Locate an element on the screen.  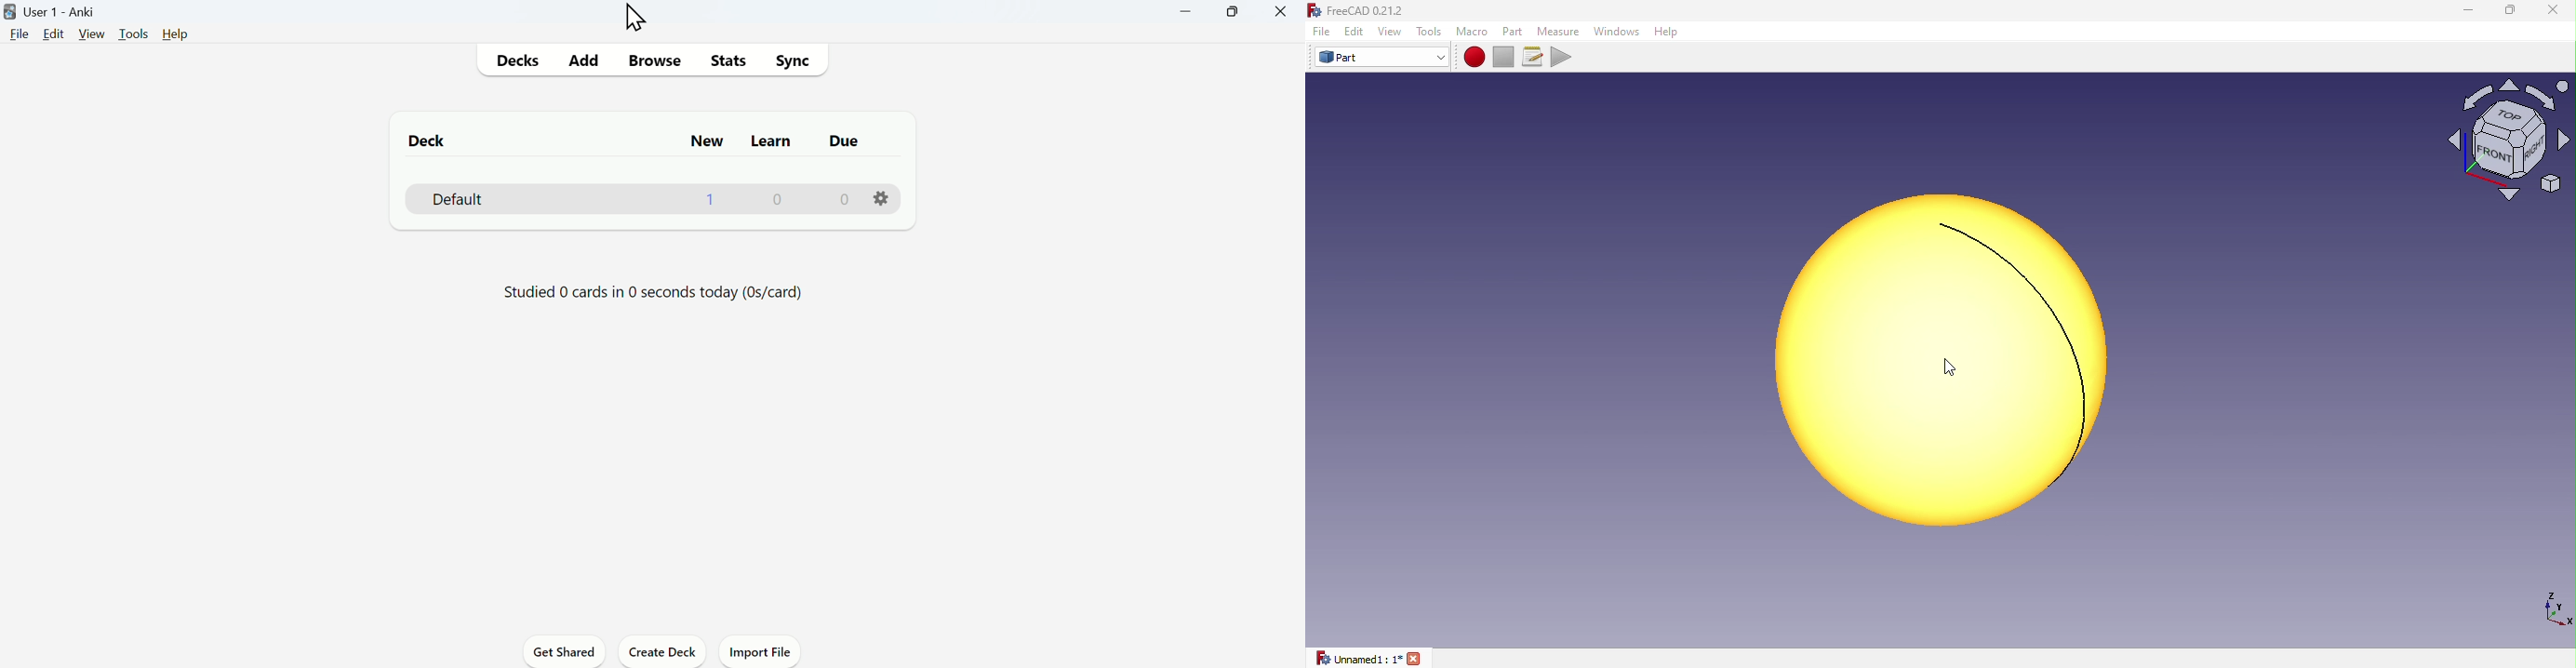
Macros is located at coordinates (1535, 57).